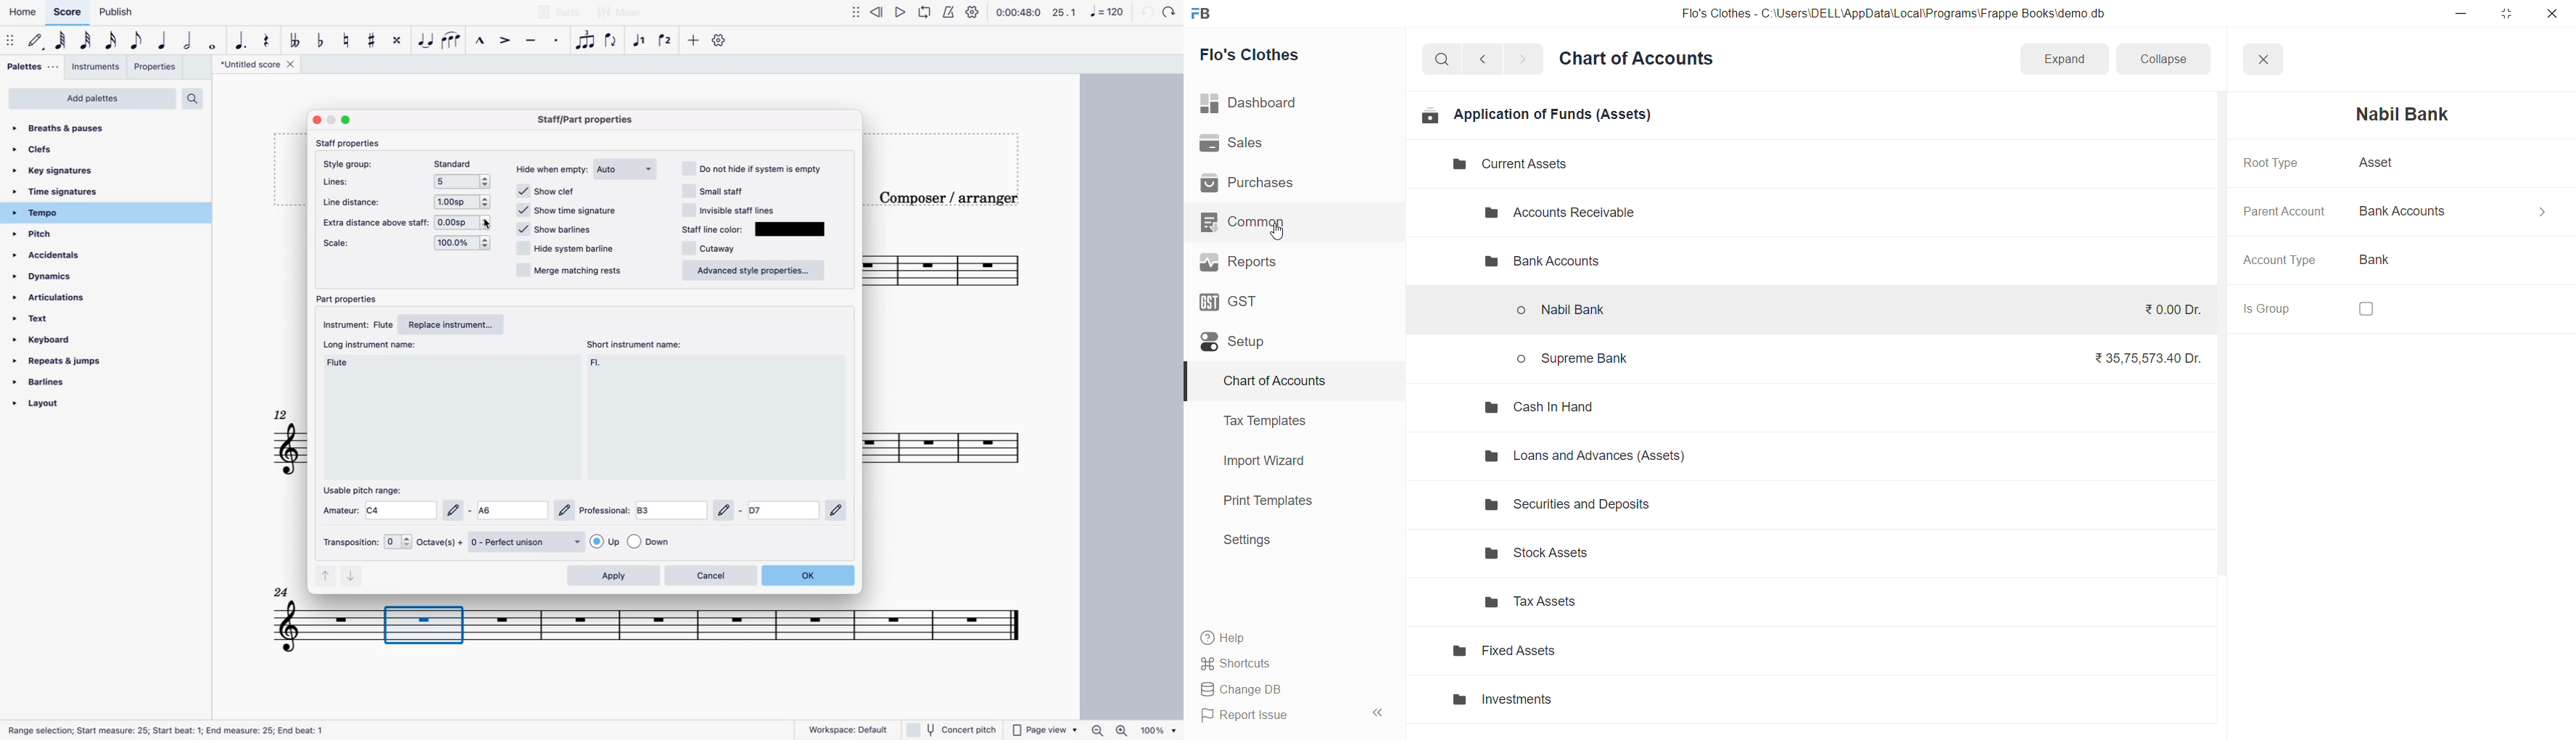  I want to click on Bank Accounts, so click(1539, 263).